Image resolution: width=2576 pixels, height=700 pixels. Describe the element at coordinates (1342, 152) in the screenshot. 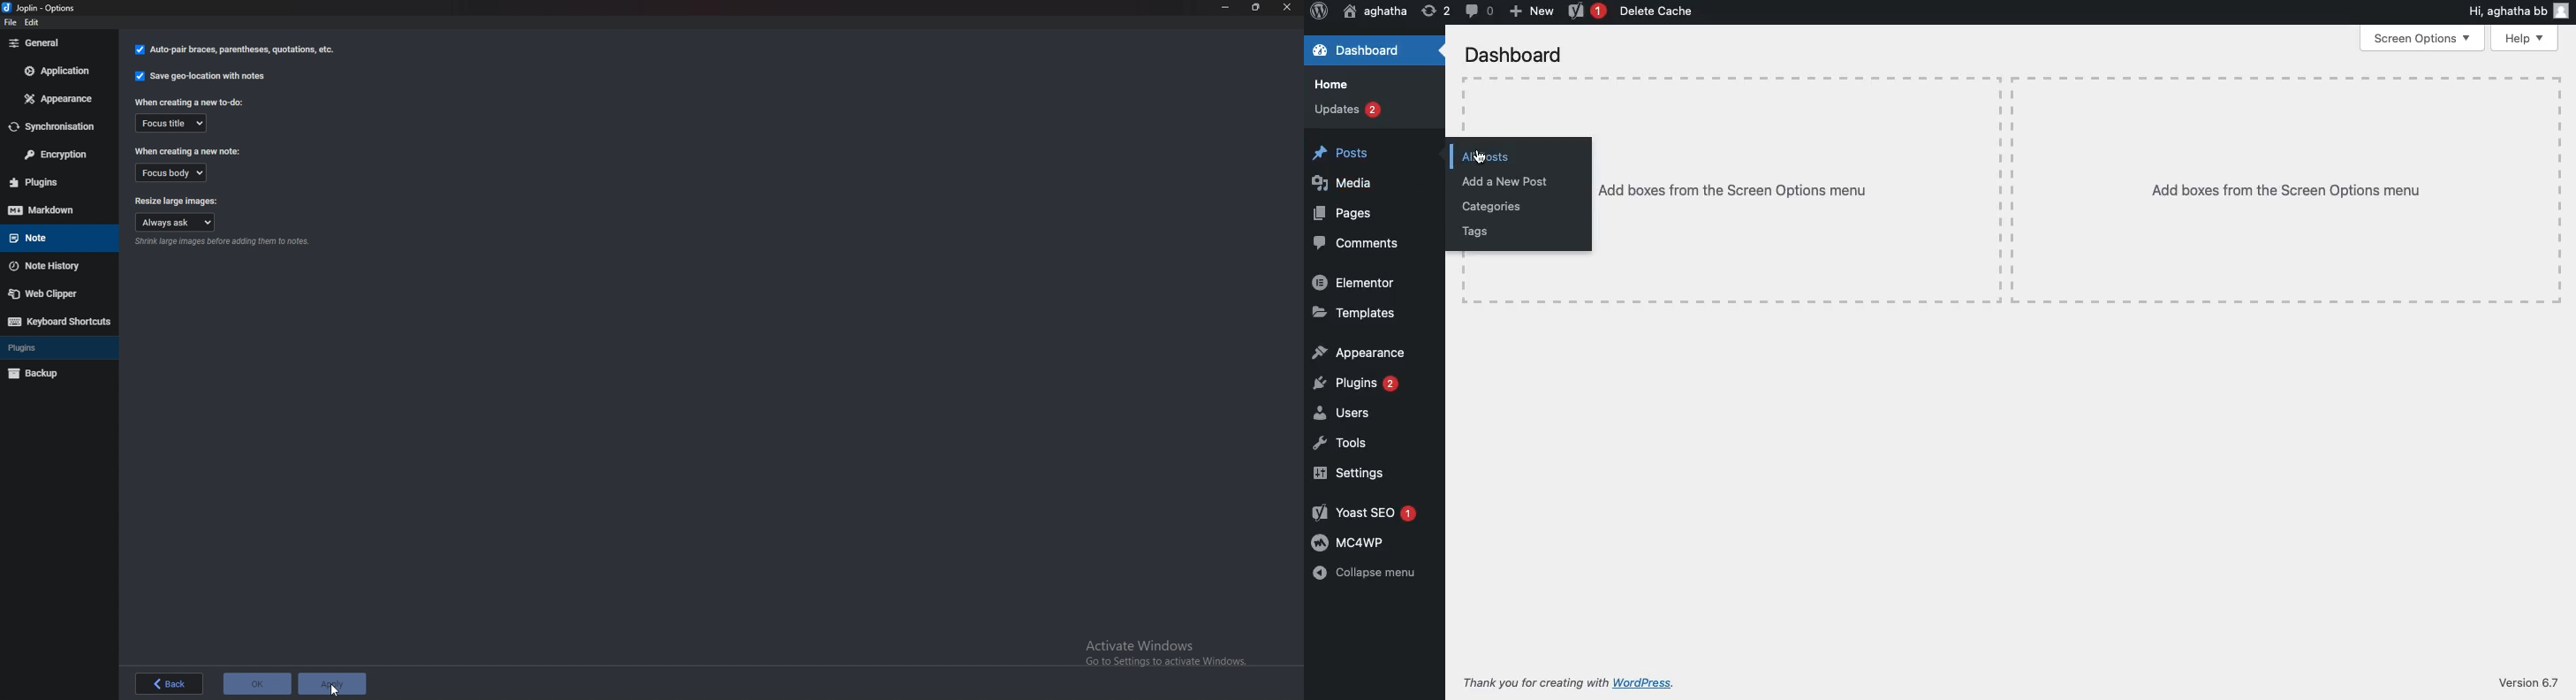

I see `Posts` at that location.